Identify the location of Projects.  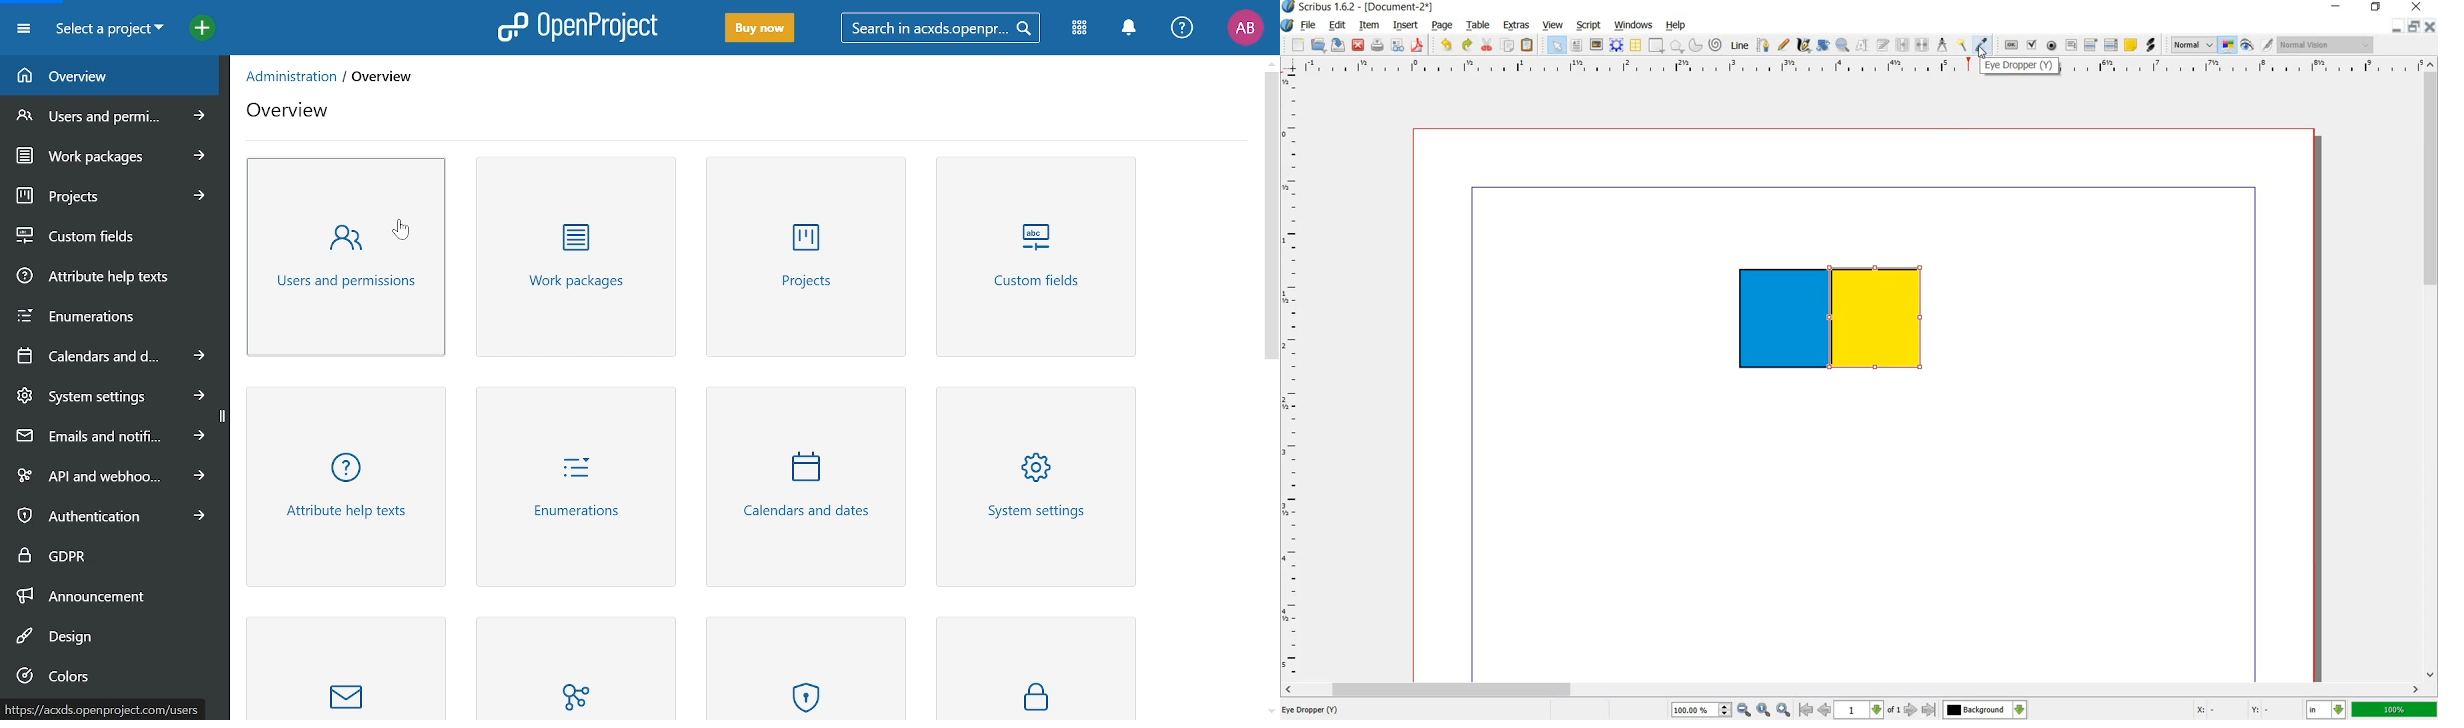
(805, 258).